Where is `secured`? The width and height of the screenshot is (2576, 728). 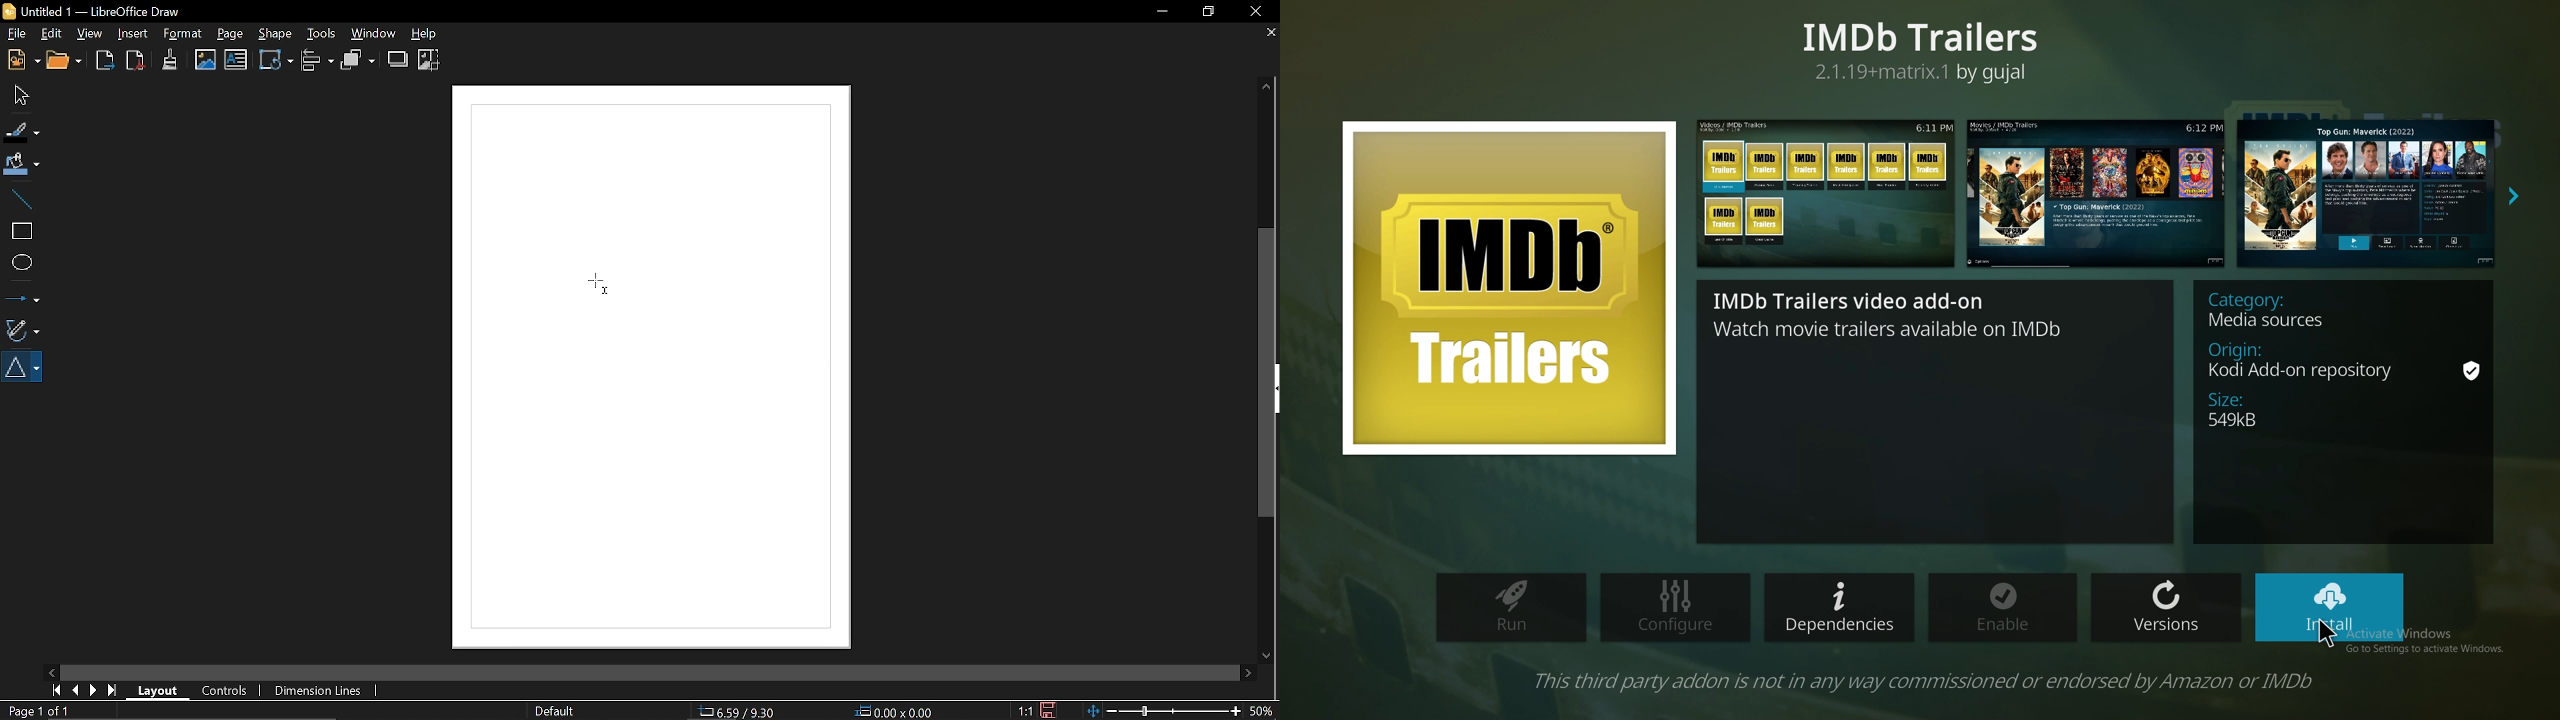 secured is located at coordinates (2471, 373).